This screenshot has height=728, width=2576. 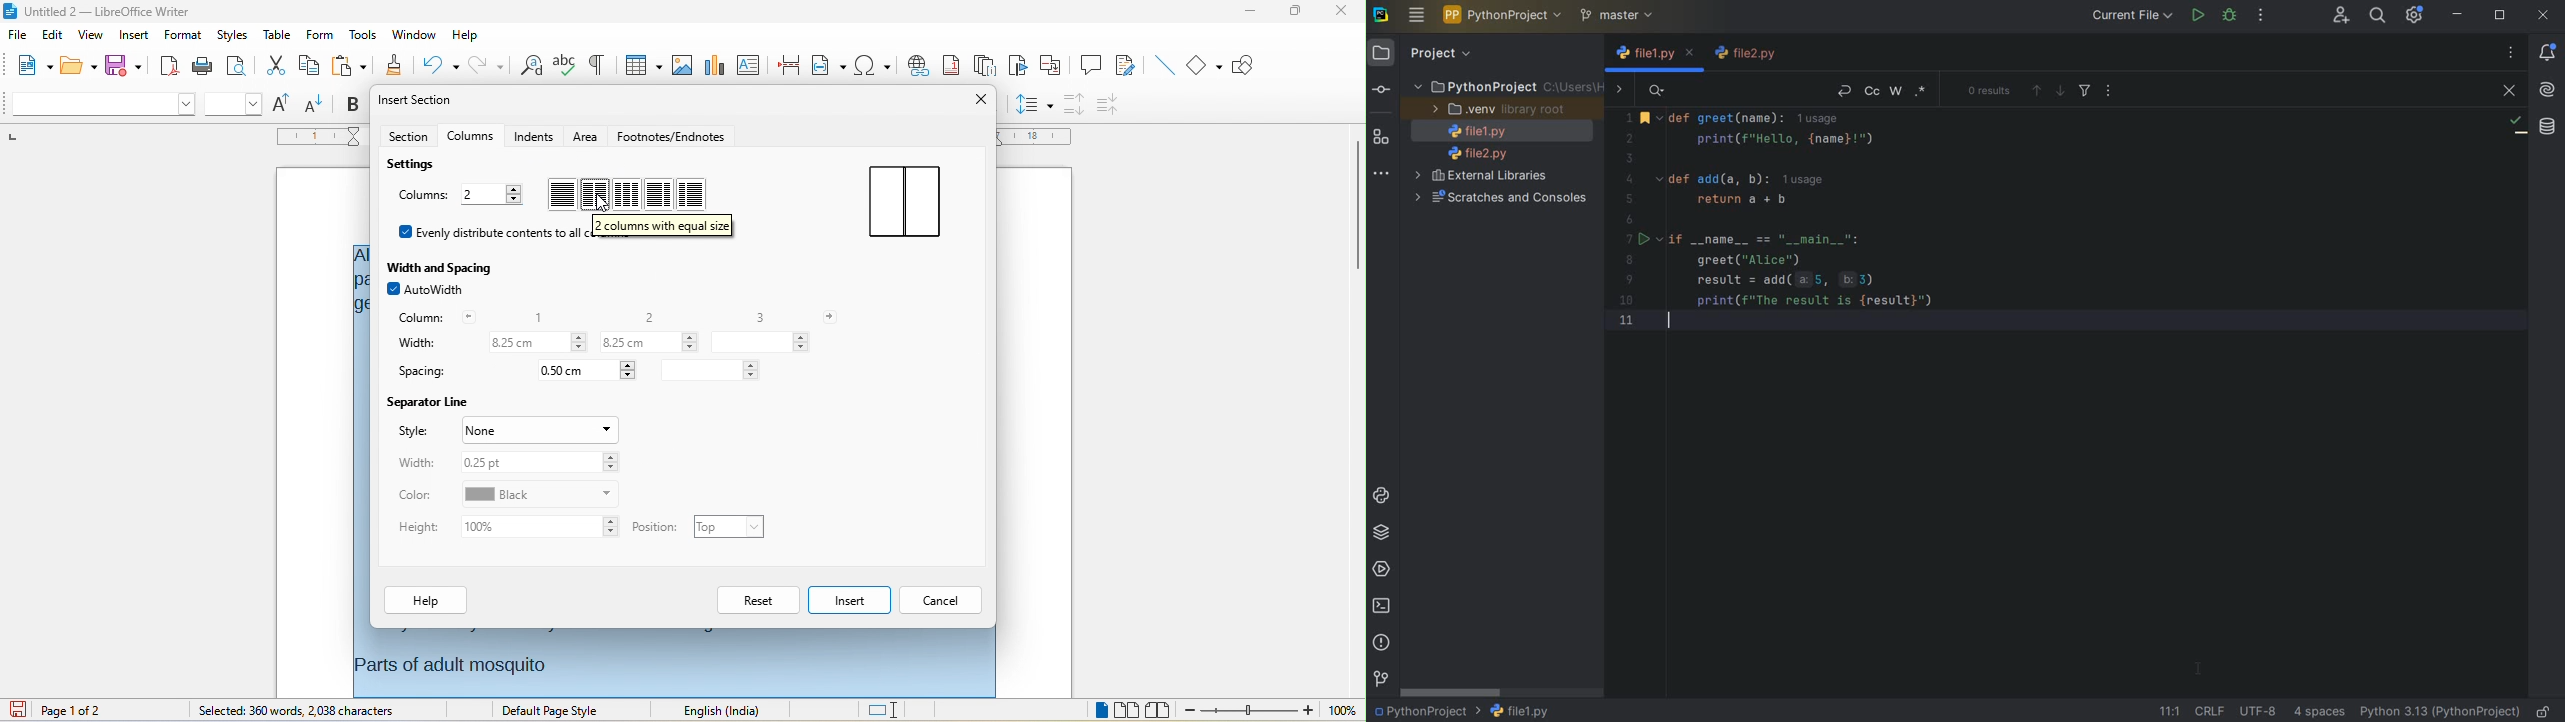 What do you see at coordinates (954, 67) in the screenshot?
I see `footnote` at bounding box center [954, 67].